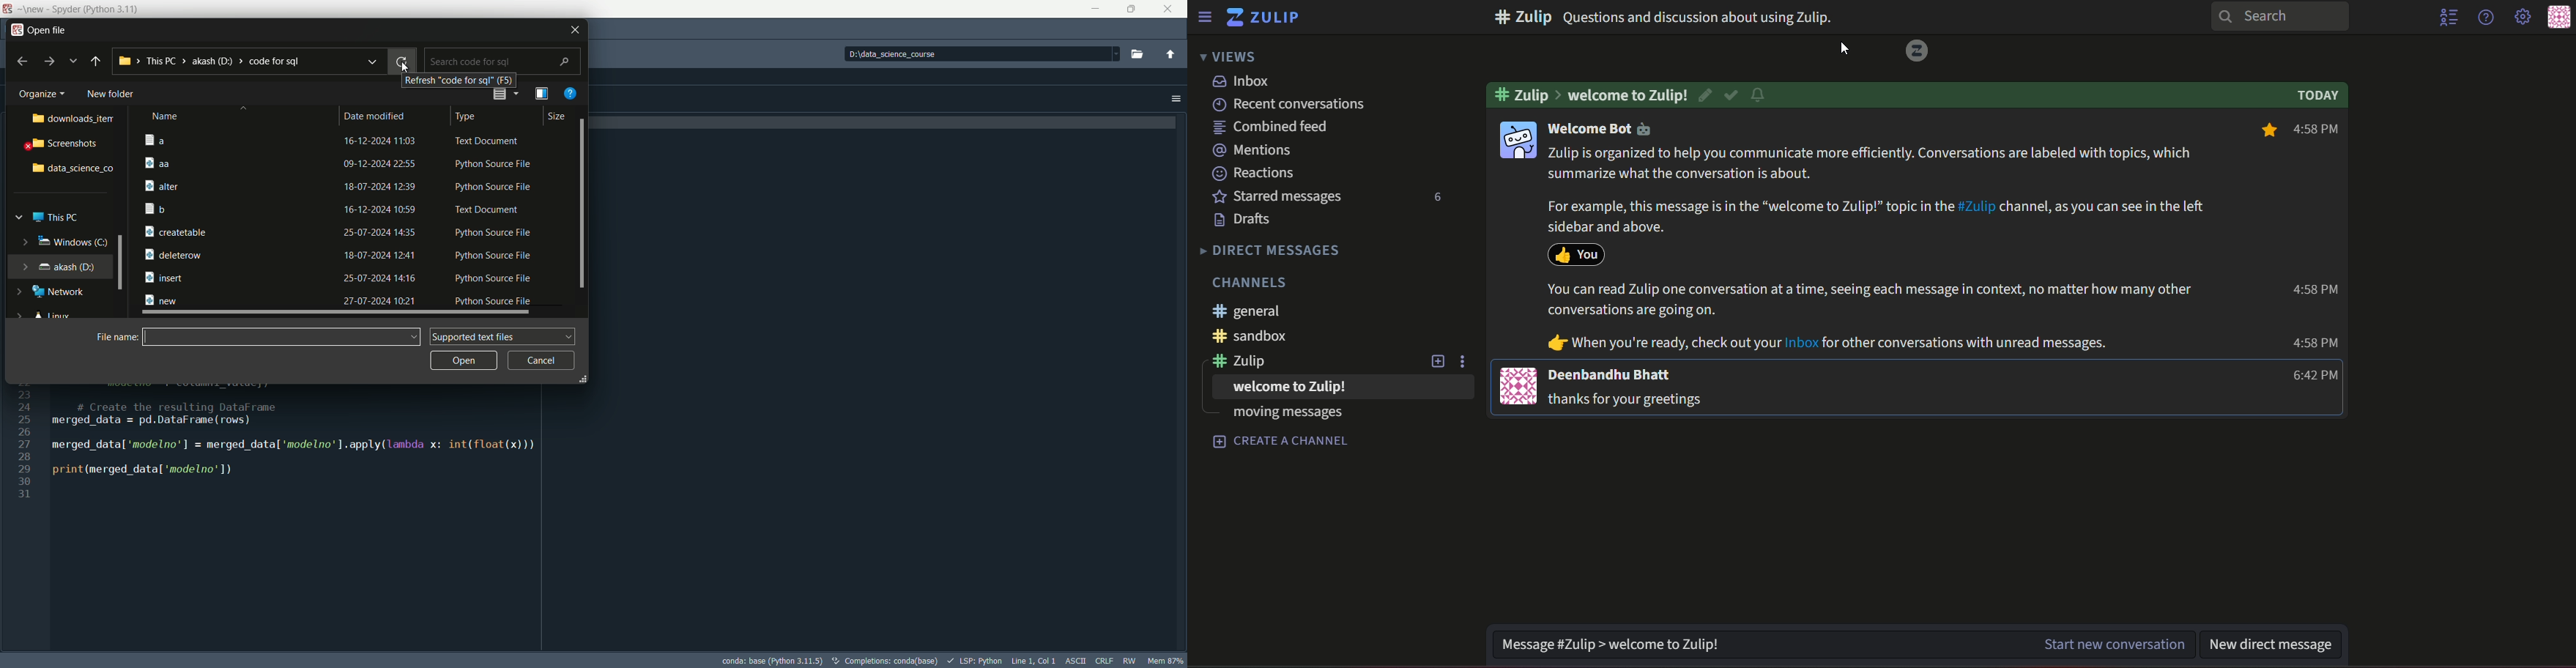  Describe the element at coordinates (2558, 17) in the screenshot. I see `personal menu` at that location.